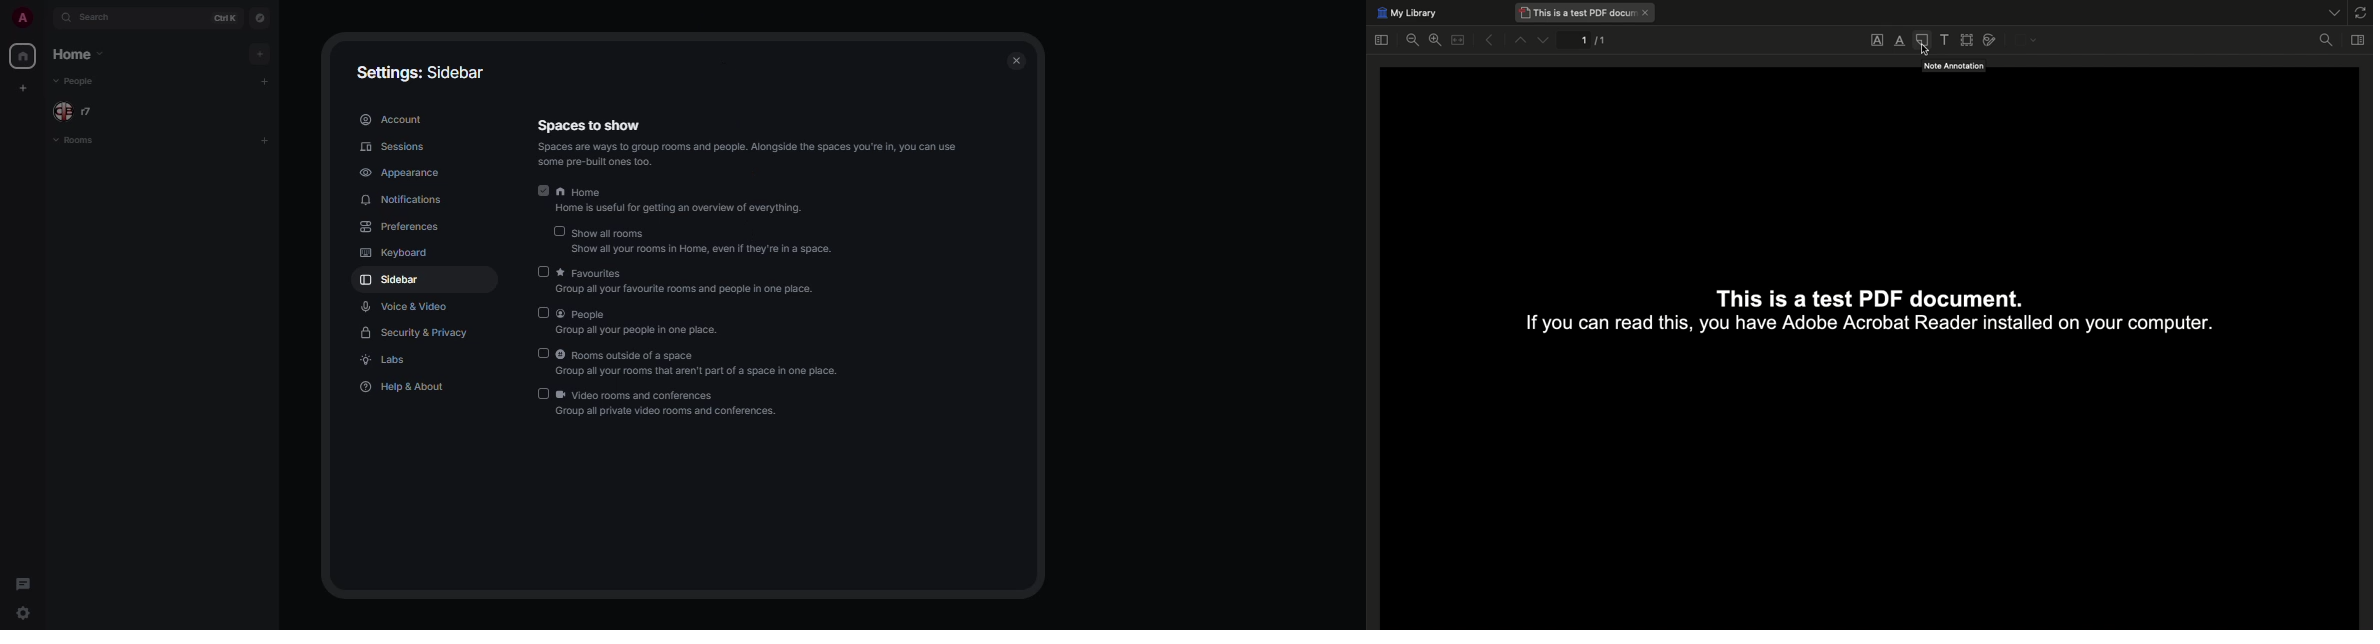  What do you see at coordinates (558, 232) in the screenshot?
I see `disabled` at bounding box center [558, 232].